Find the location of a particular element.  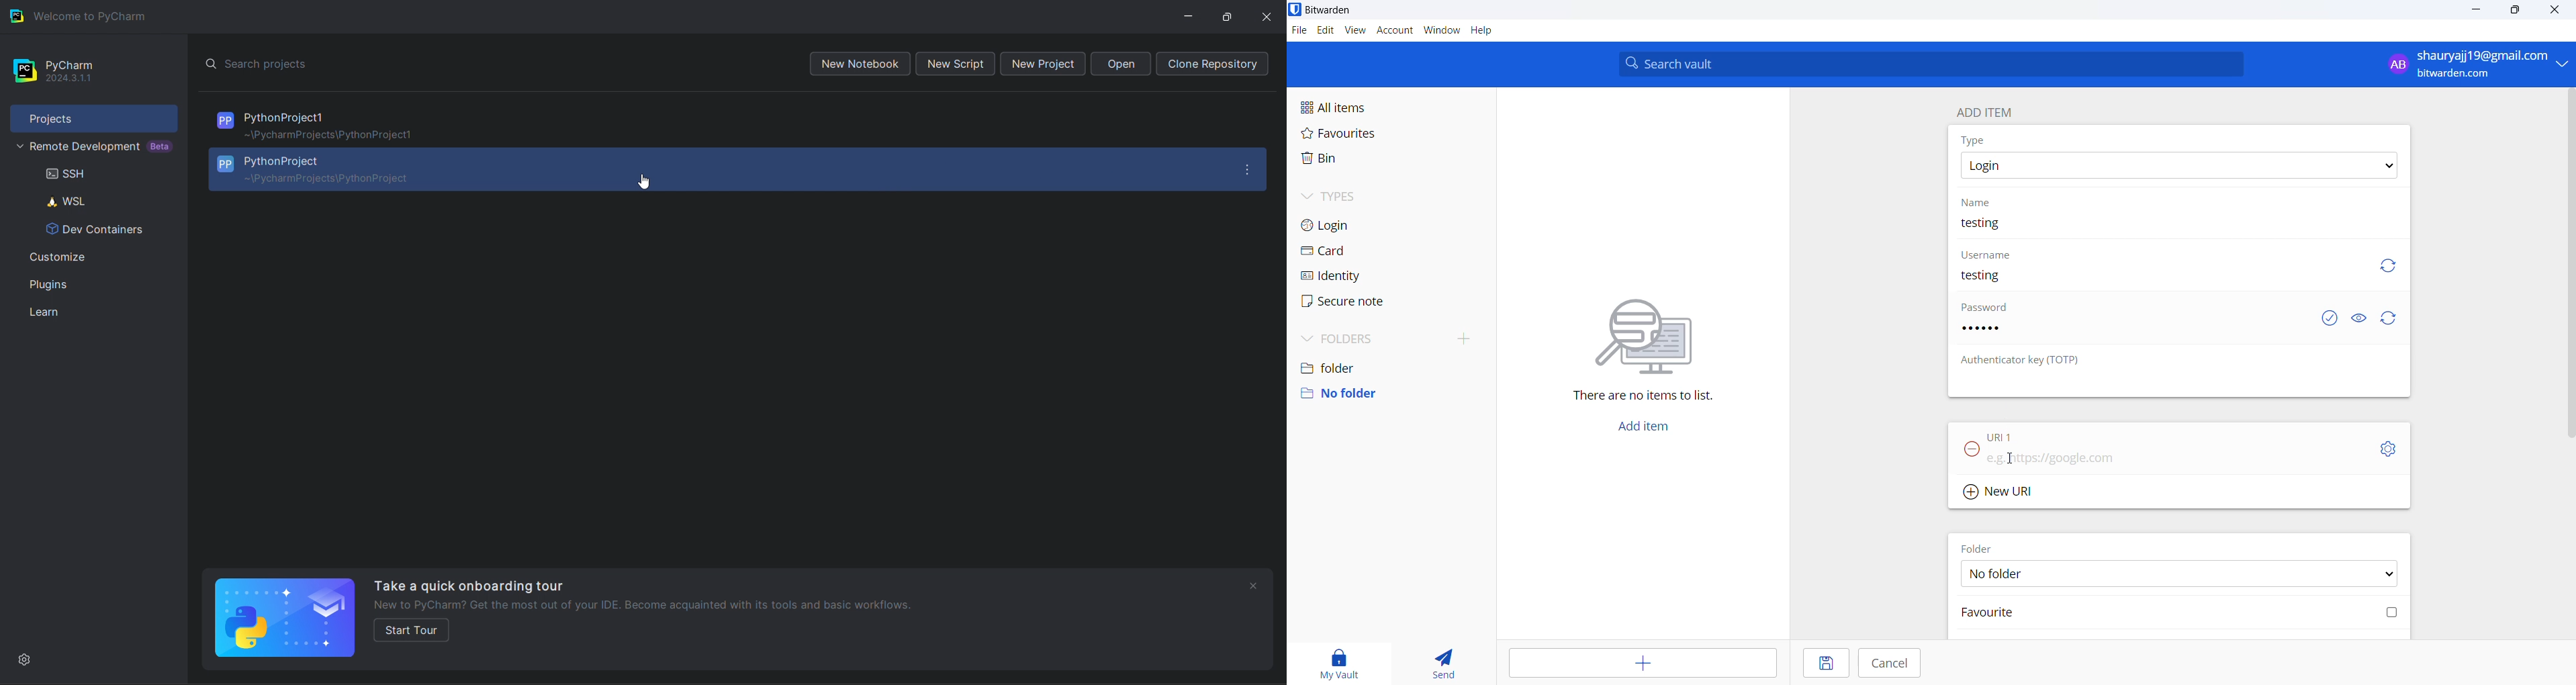

name input box. current name: testing is located at coordinates (2180, 230).